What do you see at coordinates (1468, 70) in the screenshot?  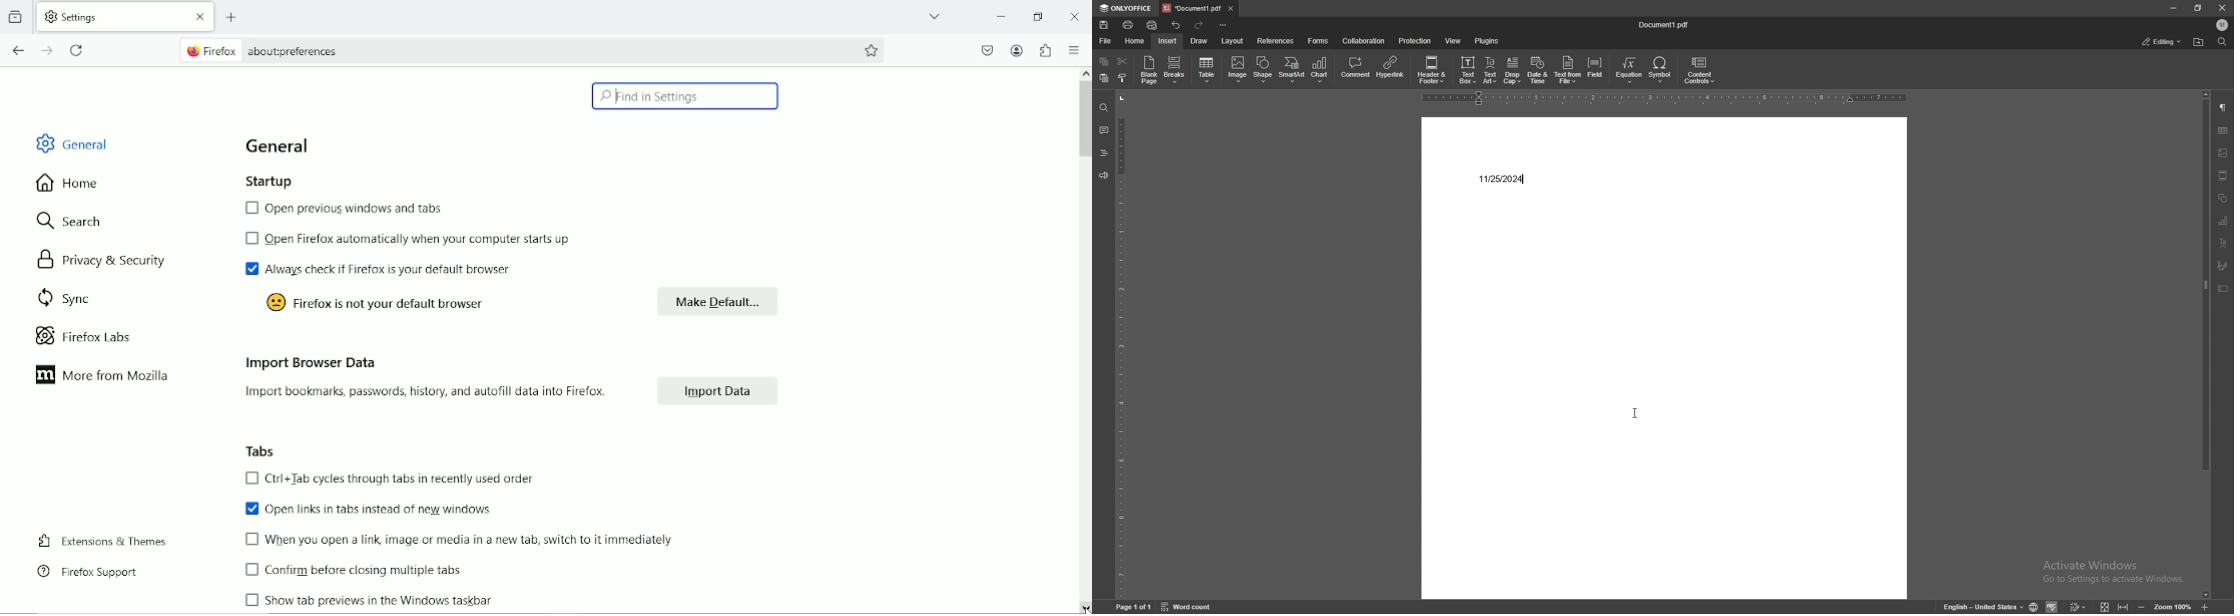 I see `text box` at bounding box center [1468, 70].